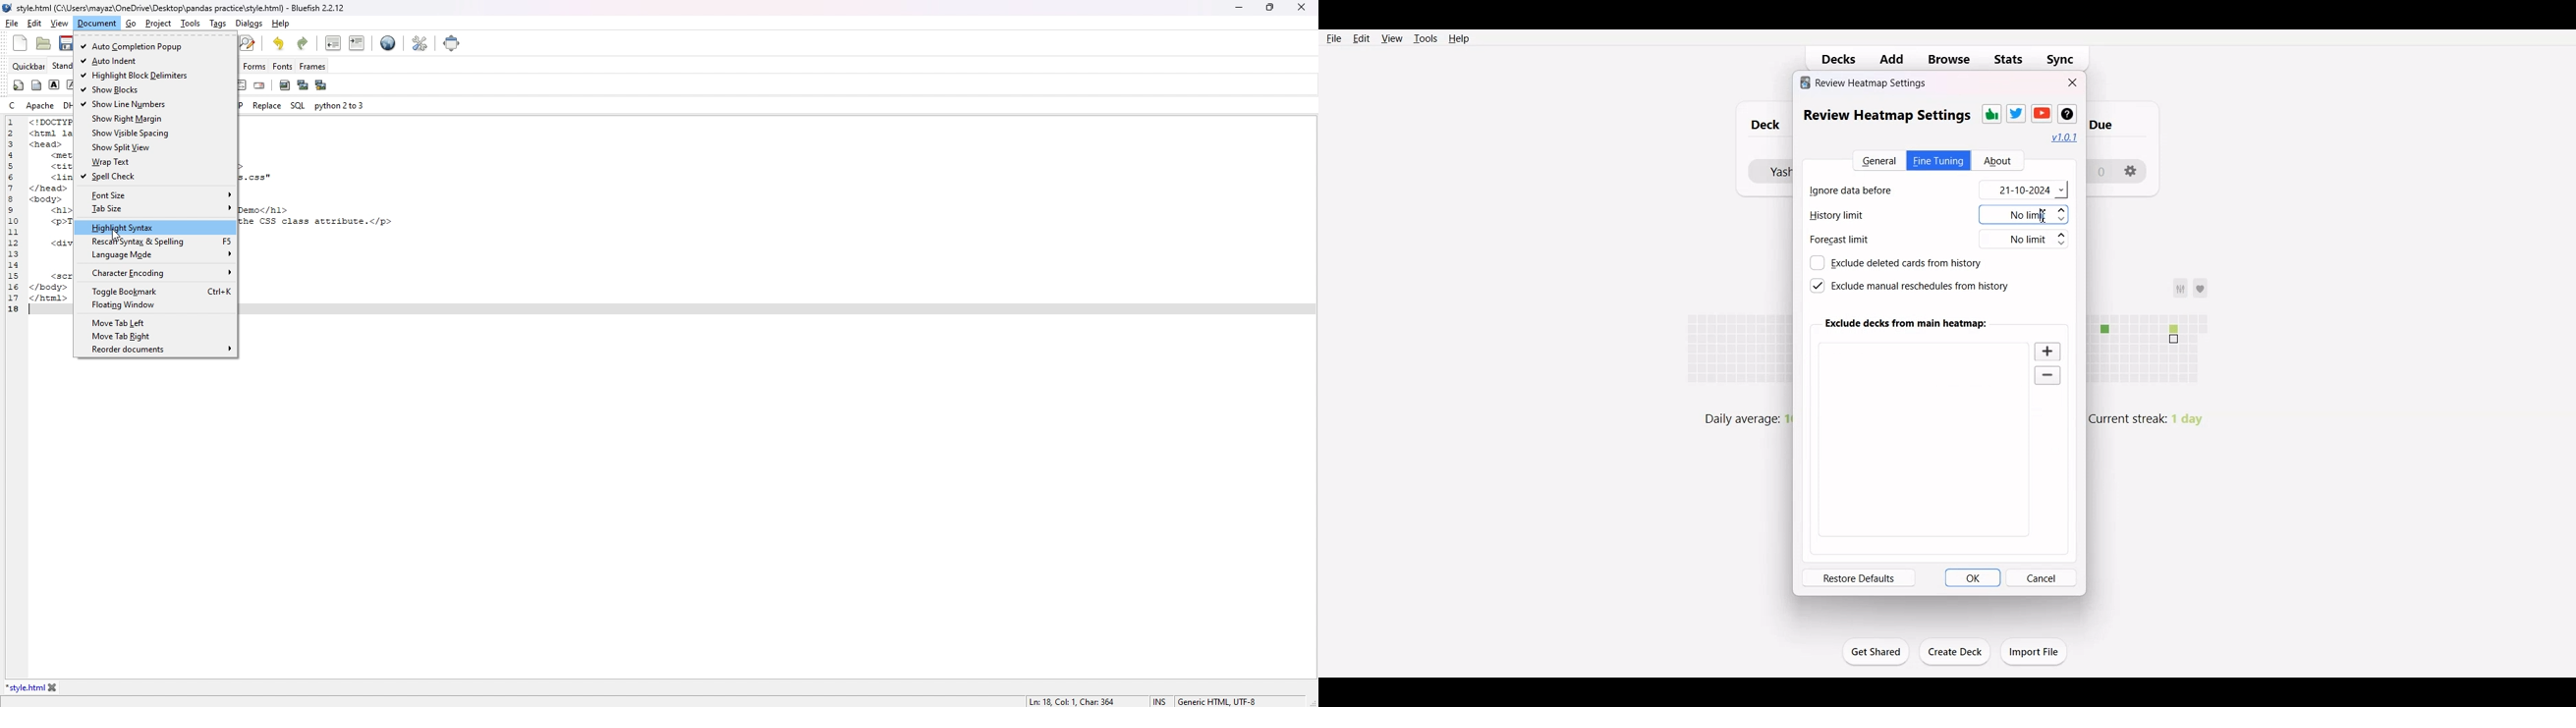 The width and height of the screenshot is (2576, 728). I want to click on replace, so click(351, 106).